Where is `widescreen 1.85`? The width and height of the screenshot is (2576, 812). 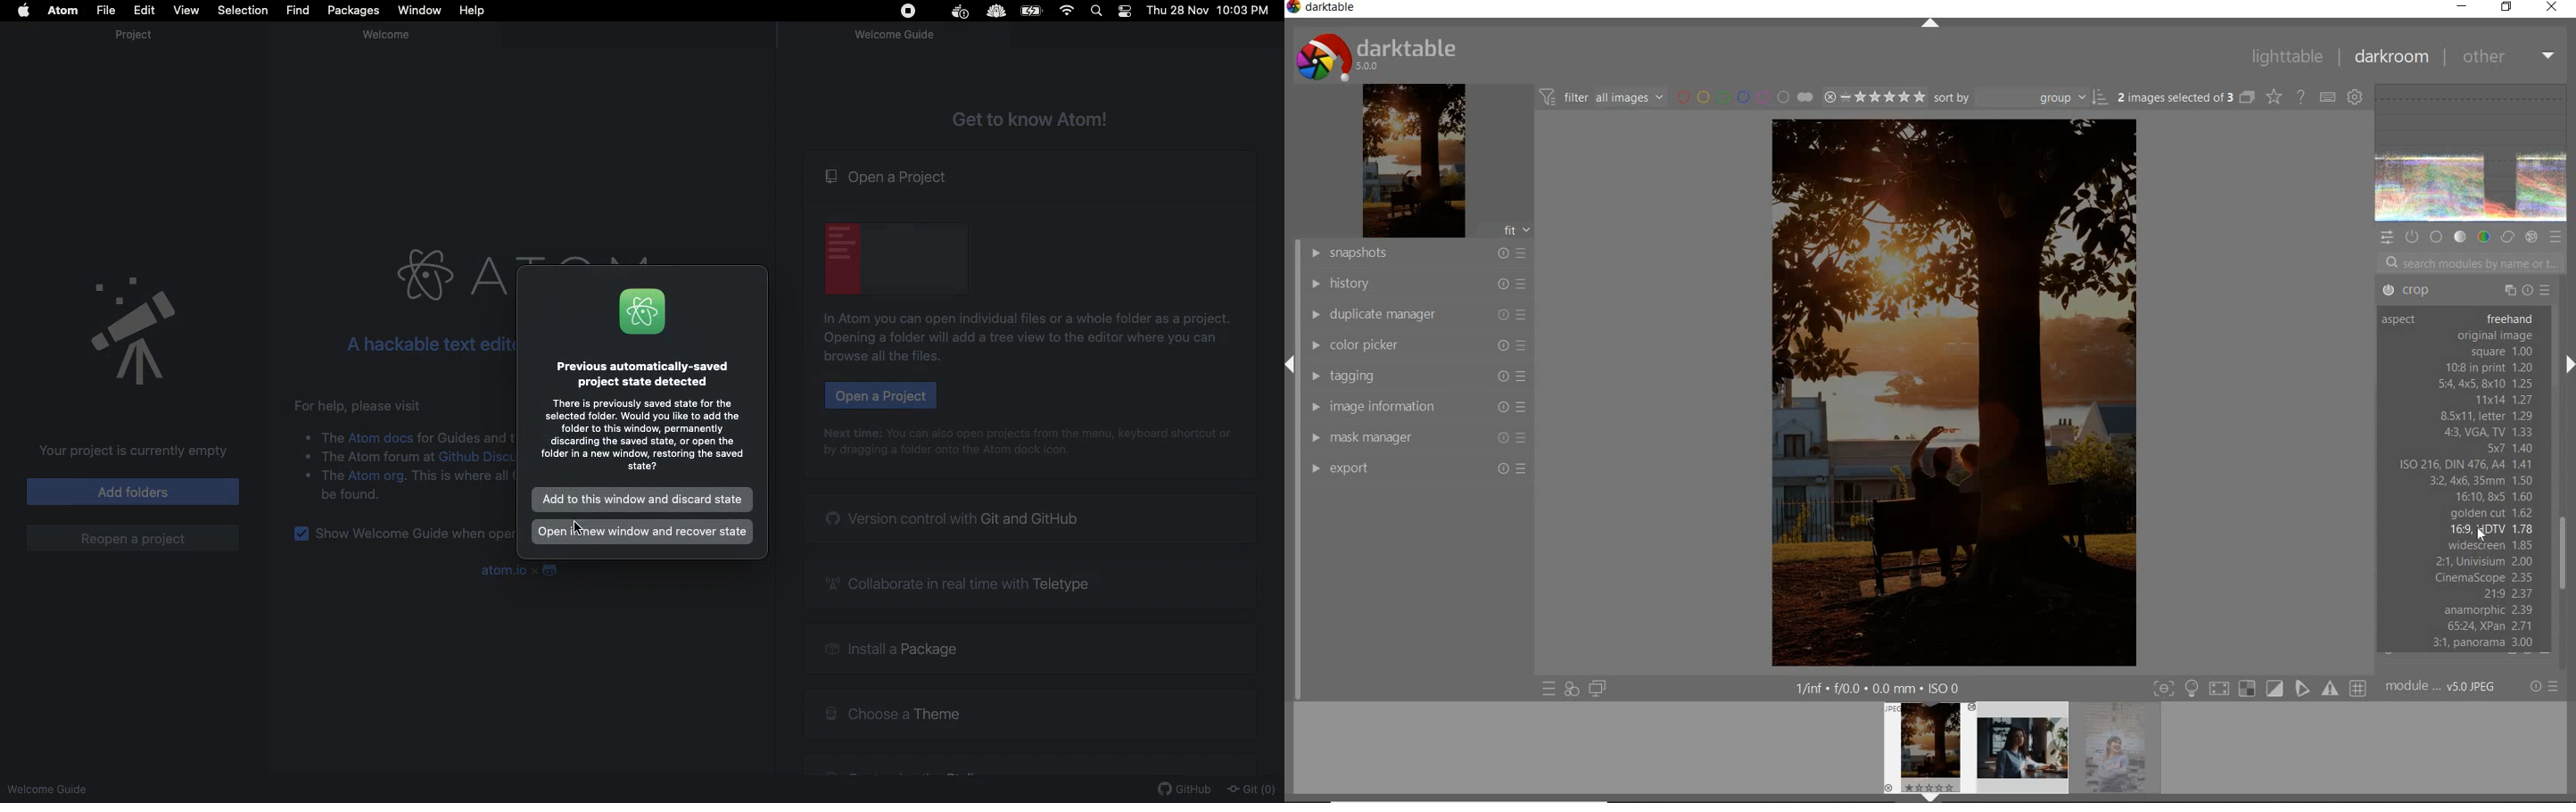 widescreen 1.85 is located at coordinates (2489, 545).